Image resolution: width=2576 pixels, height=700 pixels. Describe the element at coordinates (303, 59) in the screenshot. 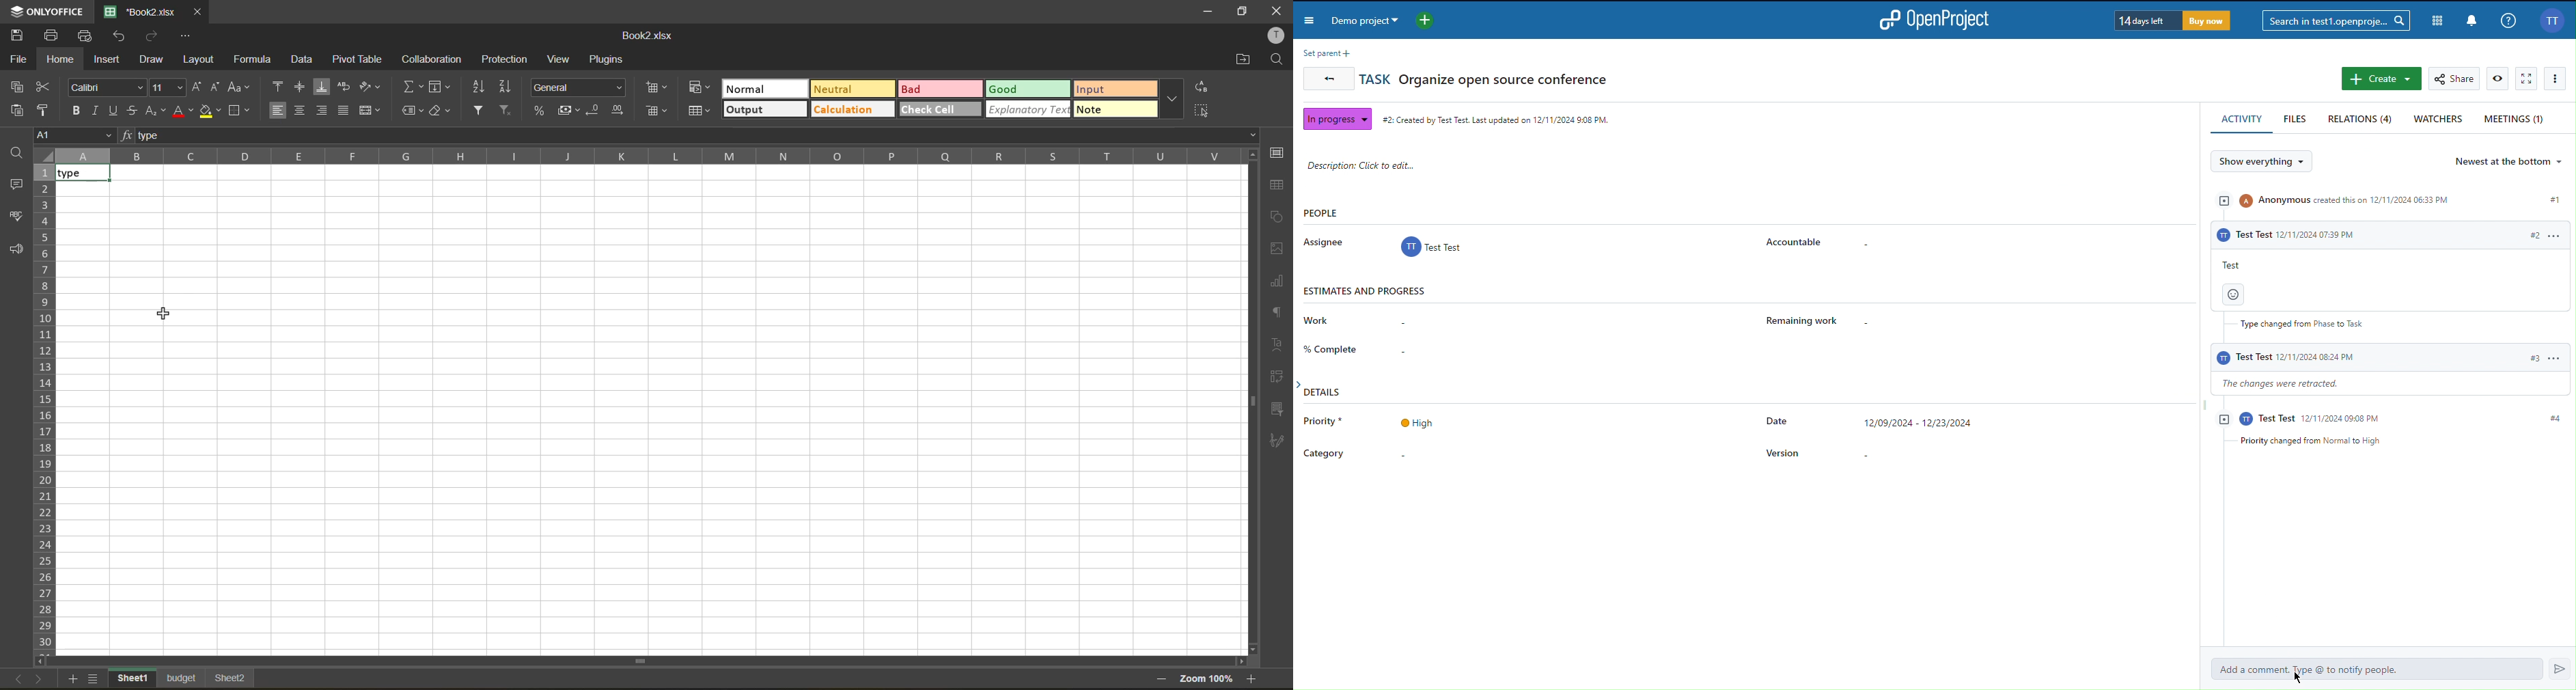

I see `data` at that location.